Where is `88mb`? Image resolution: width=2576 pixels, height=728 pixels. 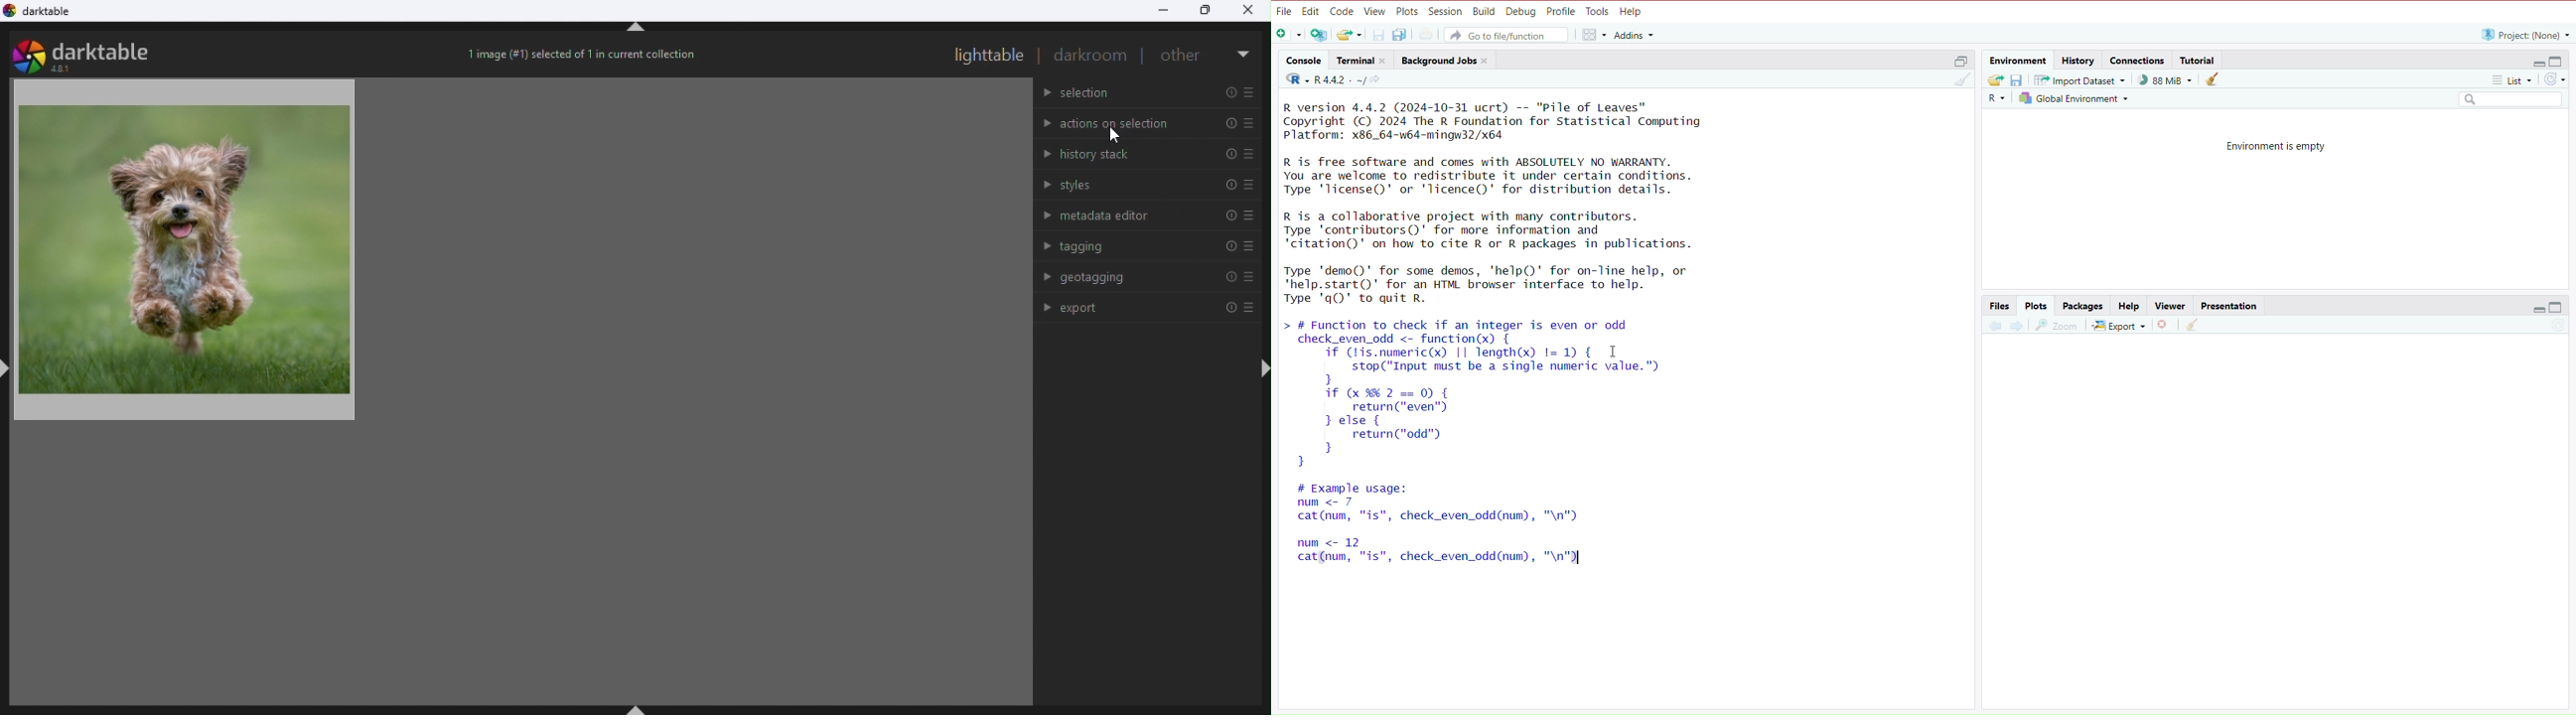 88mb is located at coordinates (2166, 80).